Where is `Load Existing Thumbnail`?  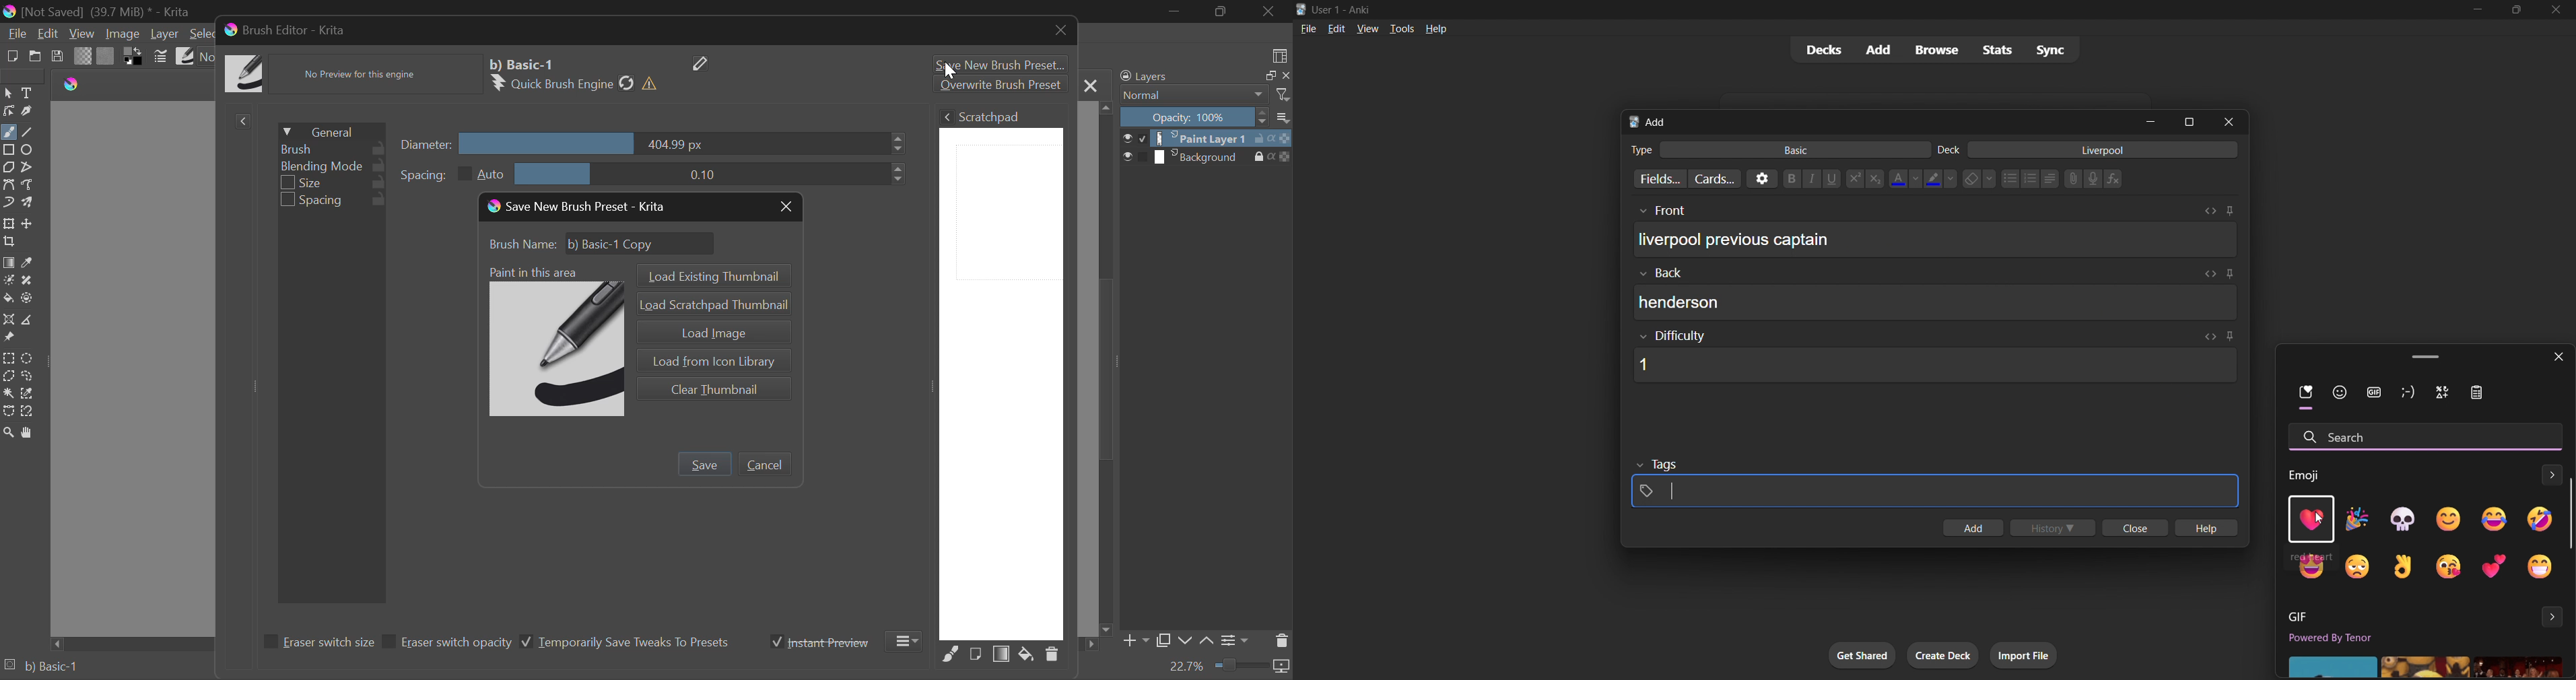 Load Existing Thumbnail is located at coordinates (712, 275).